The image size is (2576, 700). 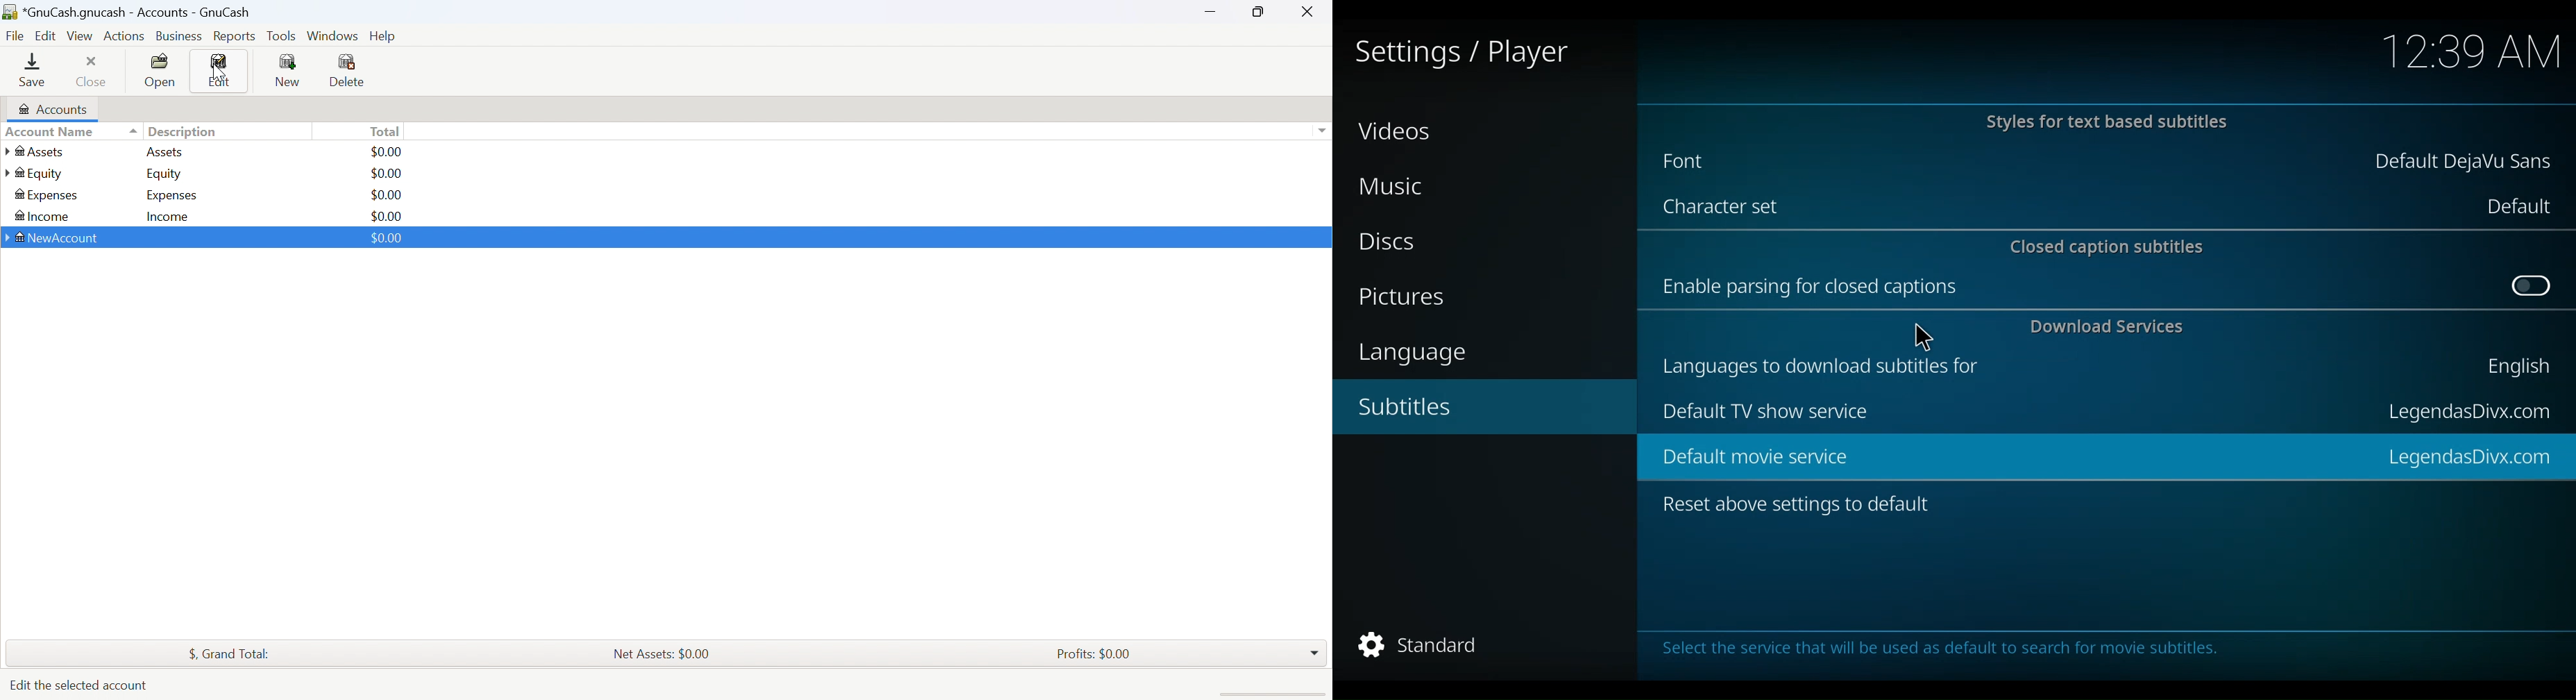 I want to click on Music, so click(x=1397, y=187).